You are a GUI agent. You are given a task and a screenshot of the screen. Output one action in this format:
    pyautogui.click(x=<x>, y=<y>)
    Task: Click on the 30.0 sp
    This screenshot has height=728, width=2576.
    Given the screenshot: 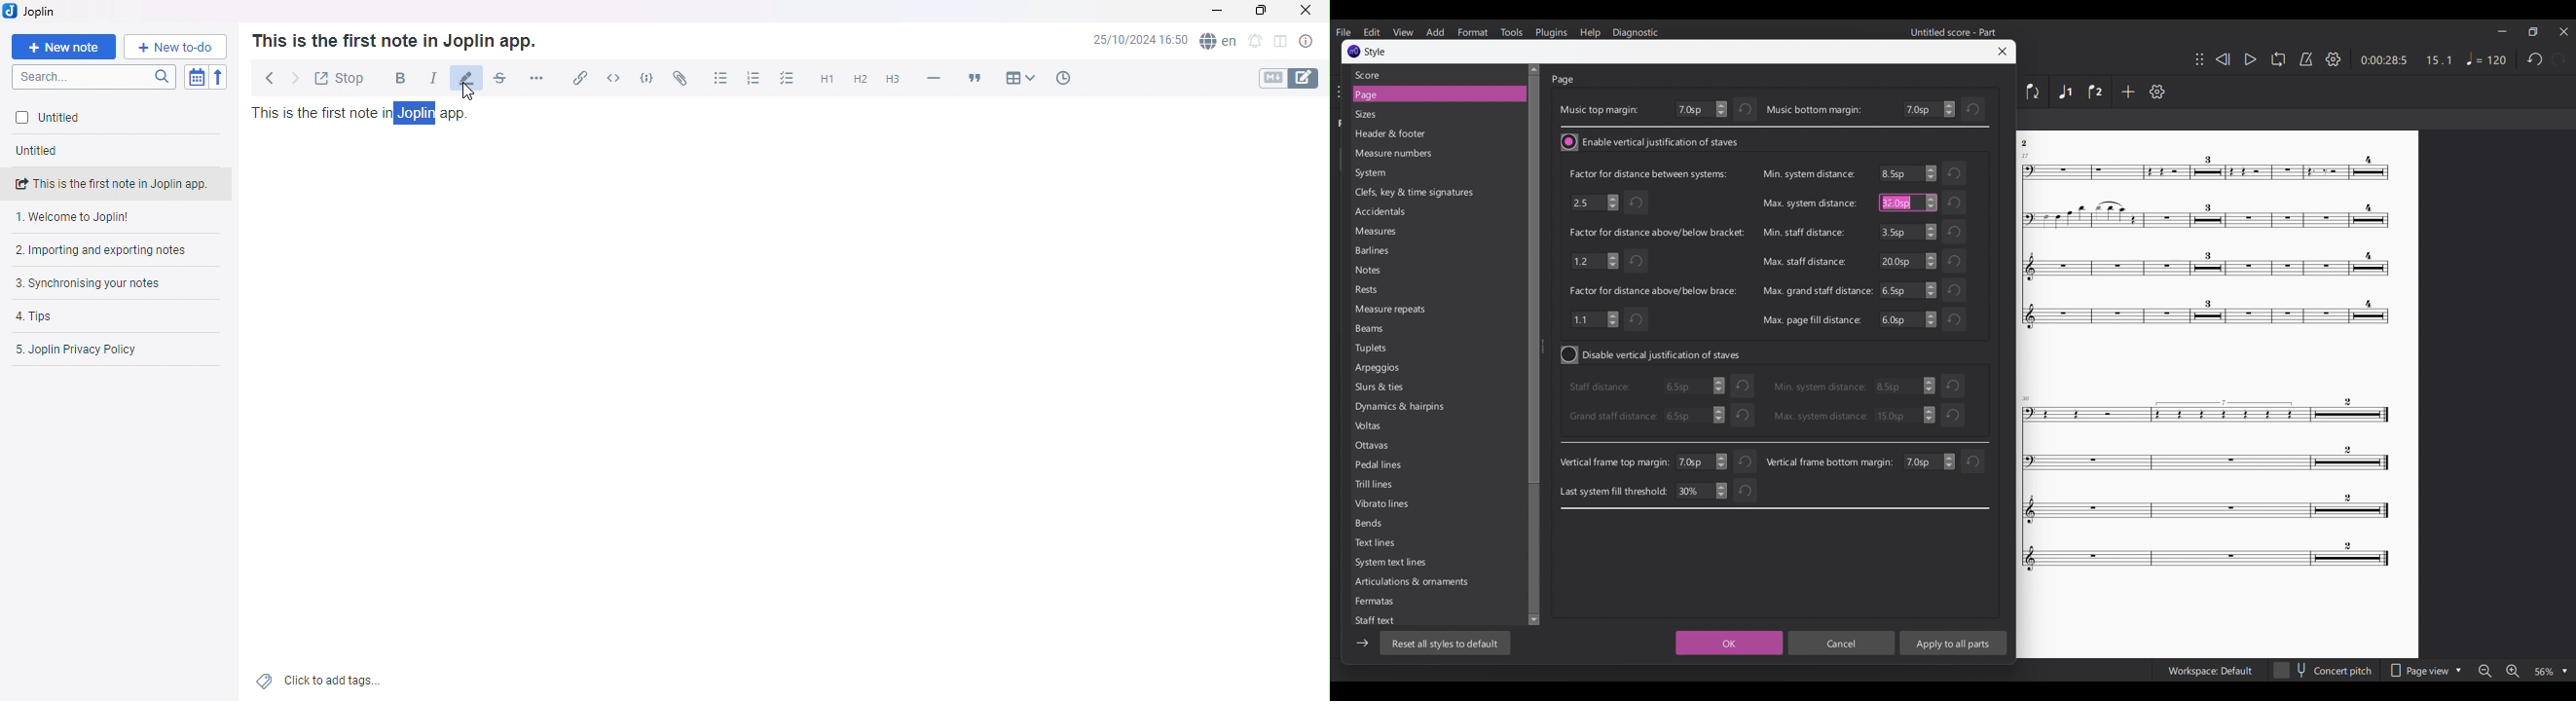 What is the action you would take?
    pyautogui.click(x=1904, y=415)
    